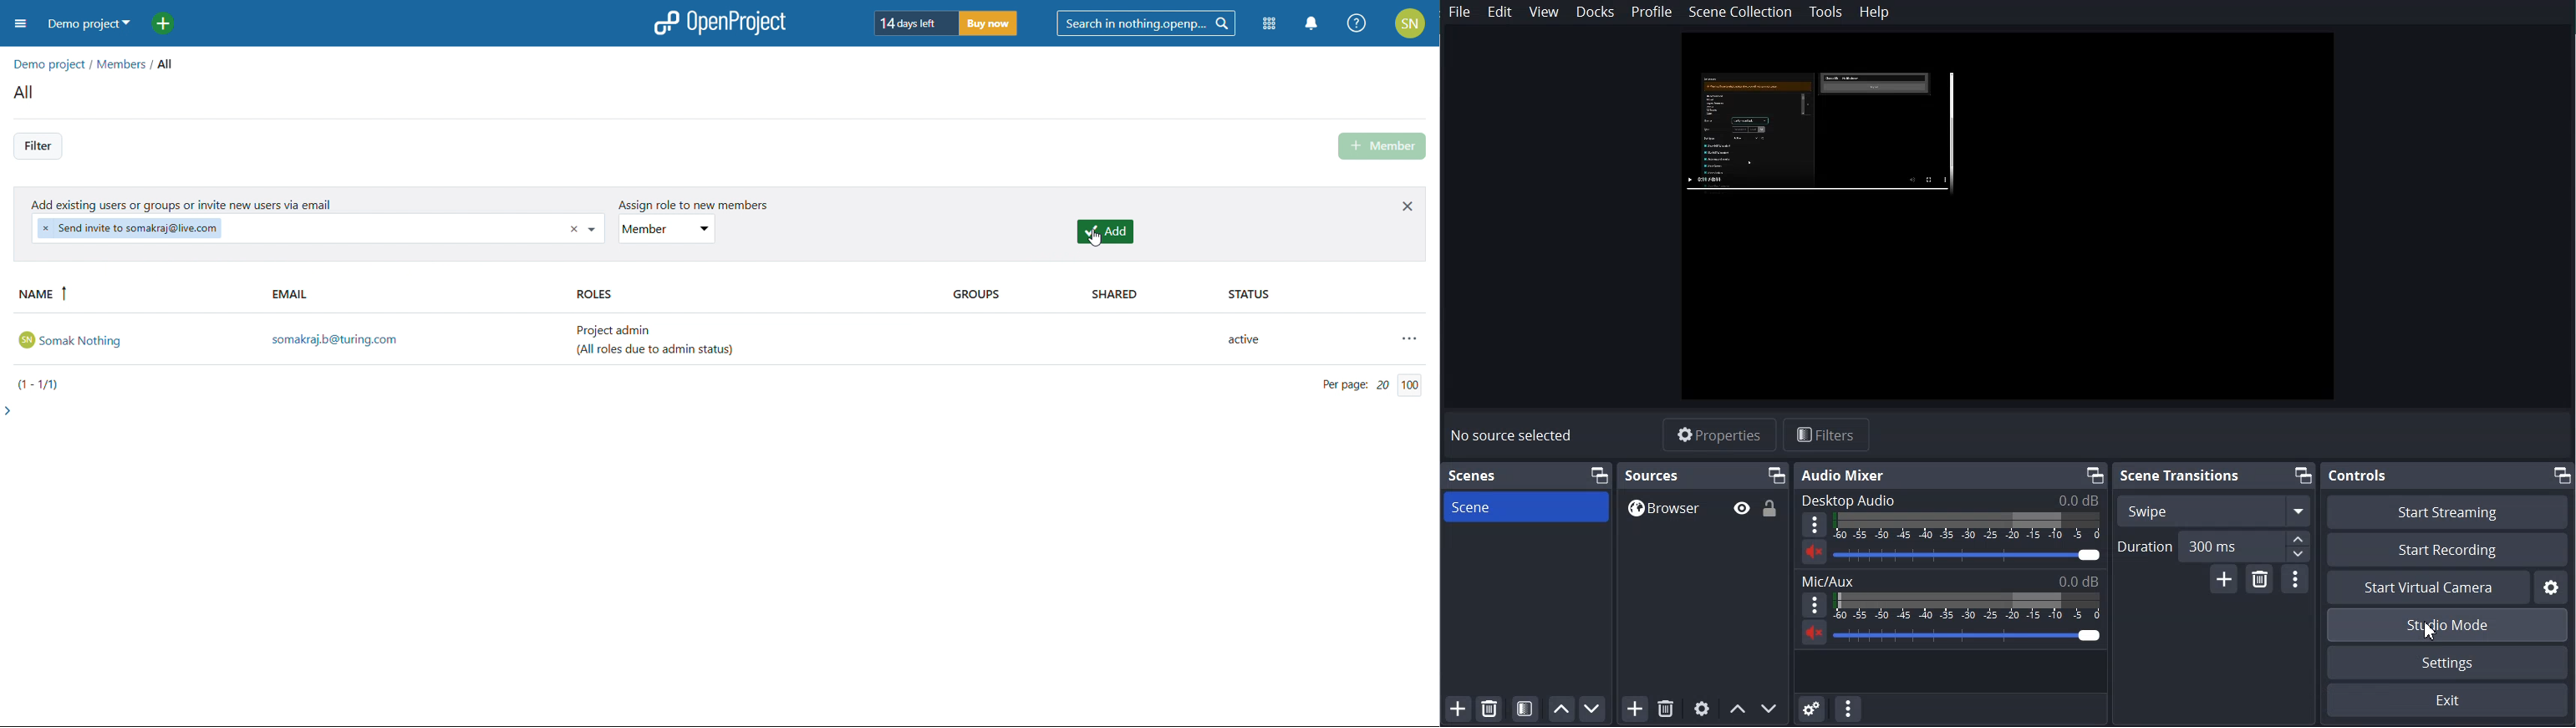  I want to click on Add Configurable Transition, so click(2224, 580).